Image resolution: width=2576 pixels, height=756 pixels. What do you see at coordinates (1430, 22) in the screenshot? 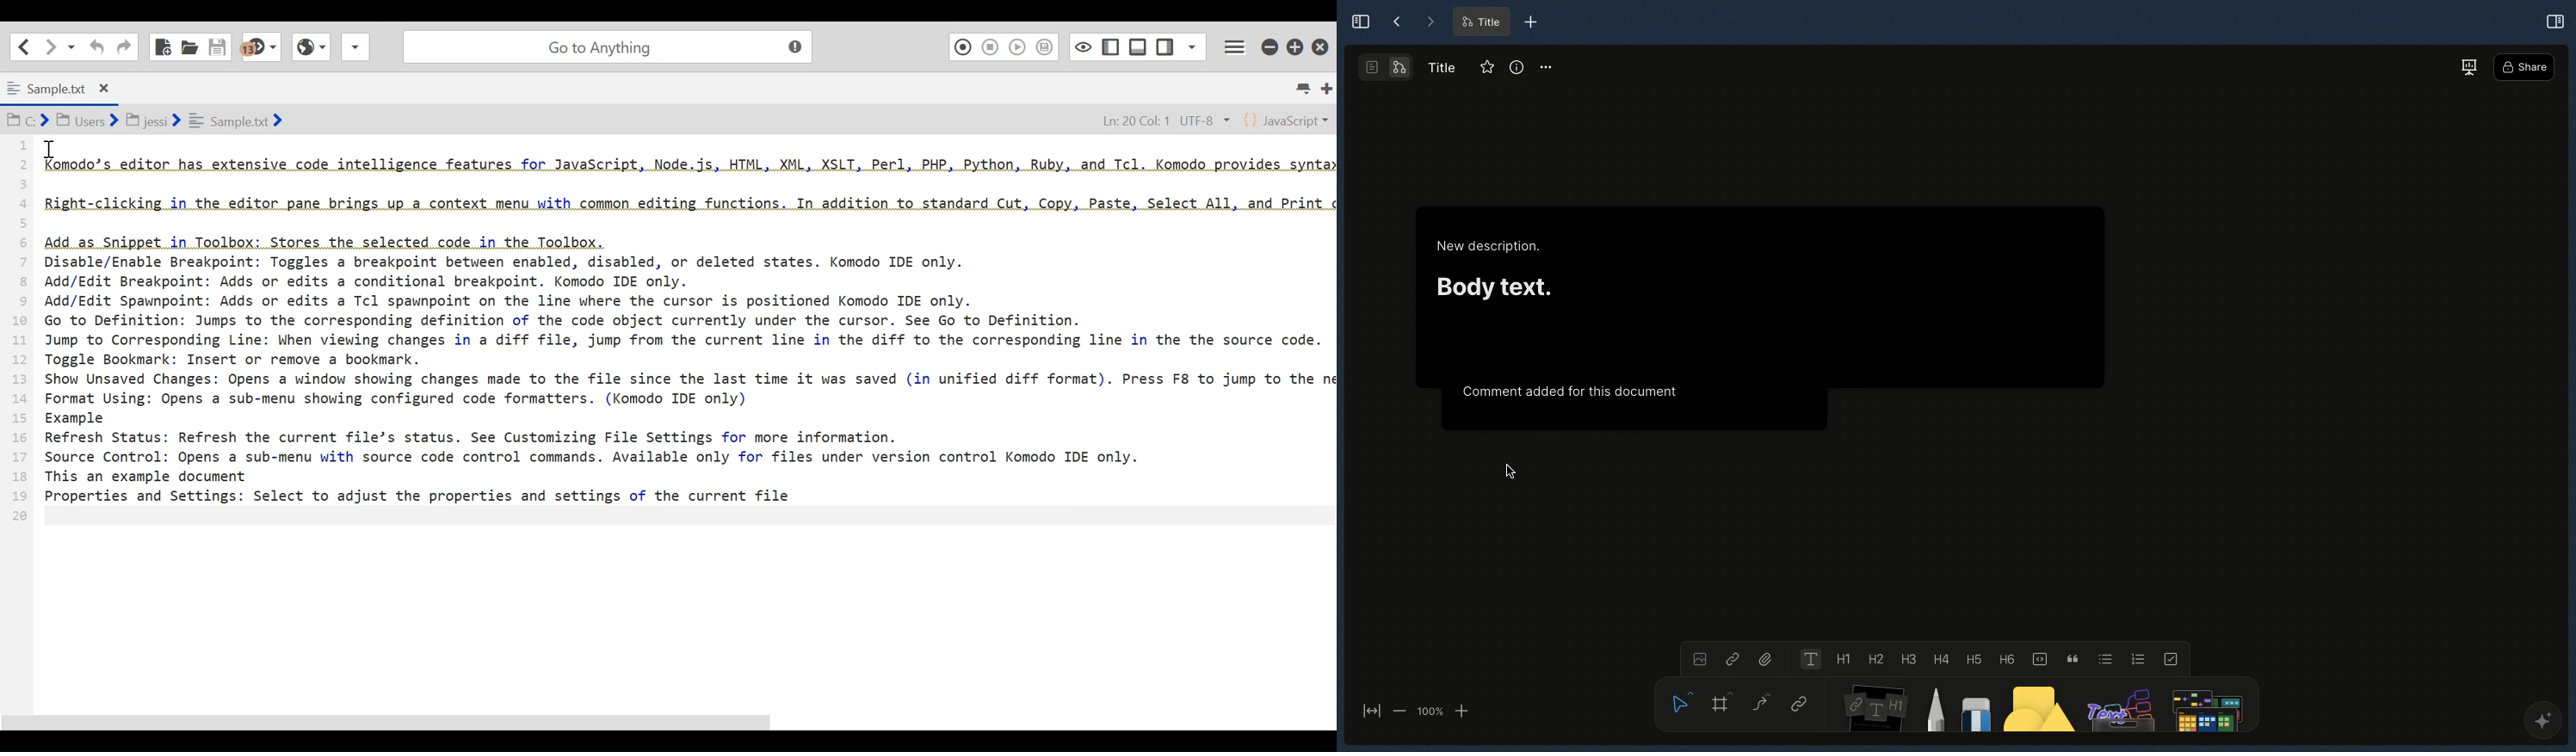
I see `Forward` at bounding box center [1430, 22].